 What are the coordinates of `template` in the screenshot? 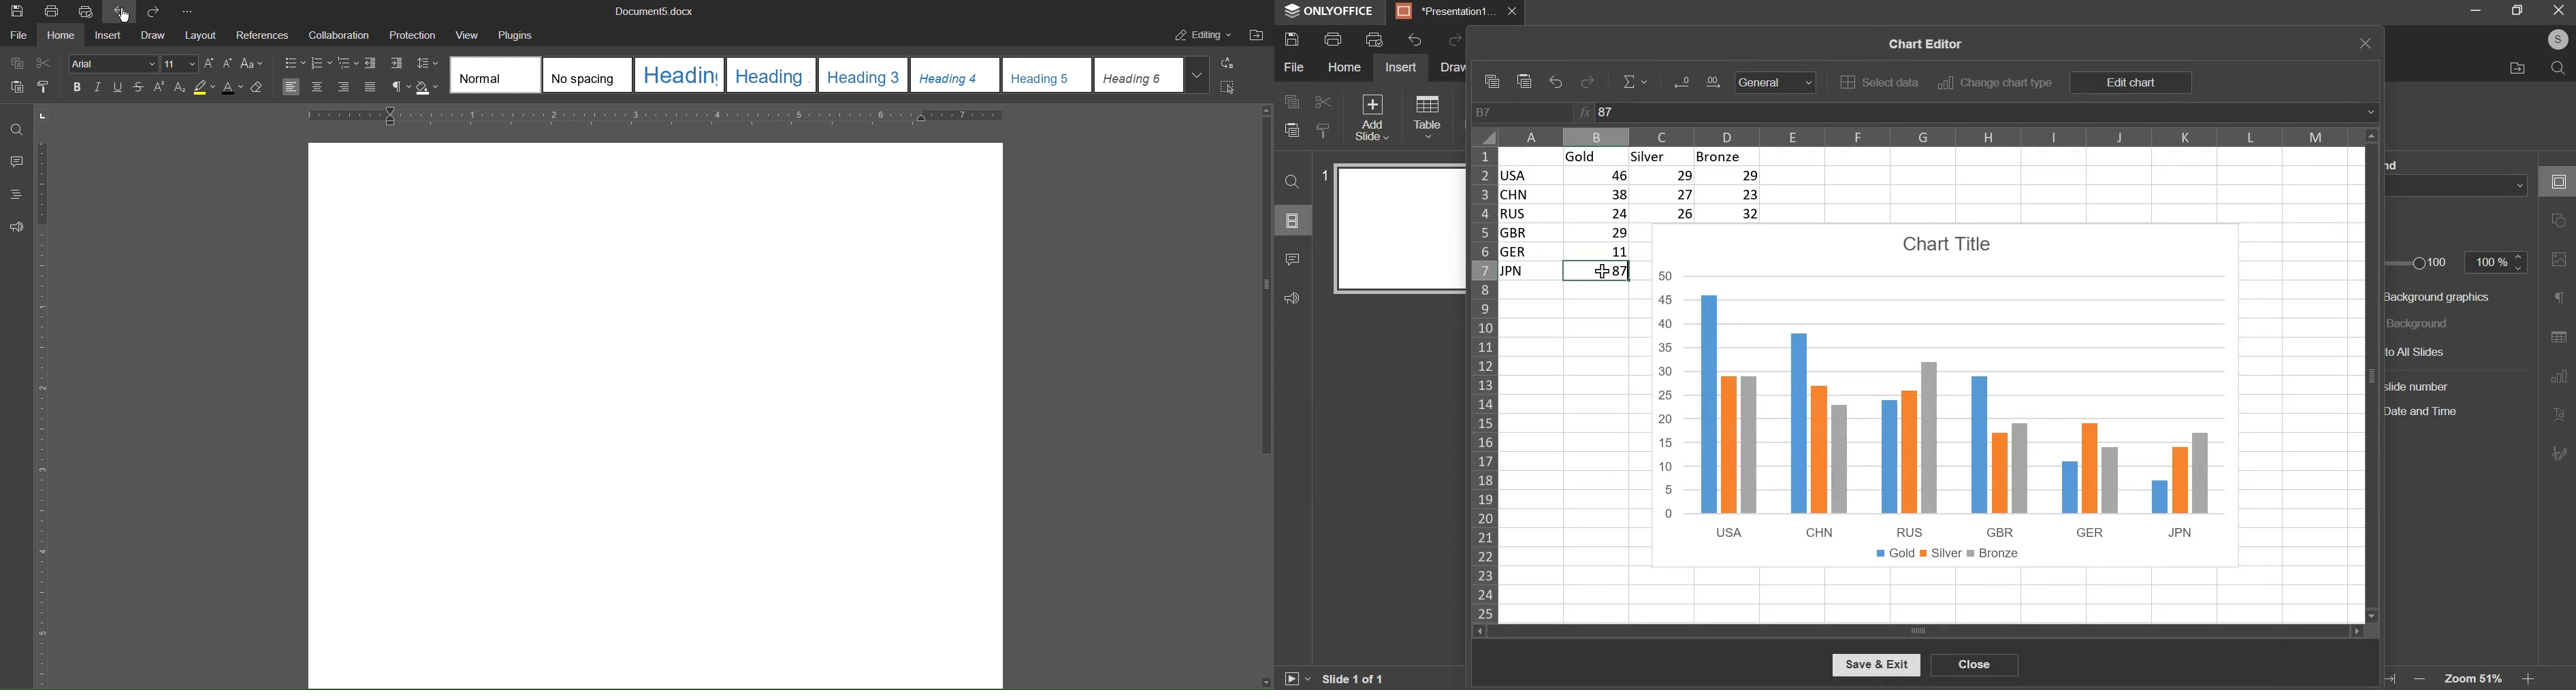 It's located at (1140, 74).